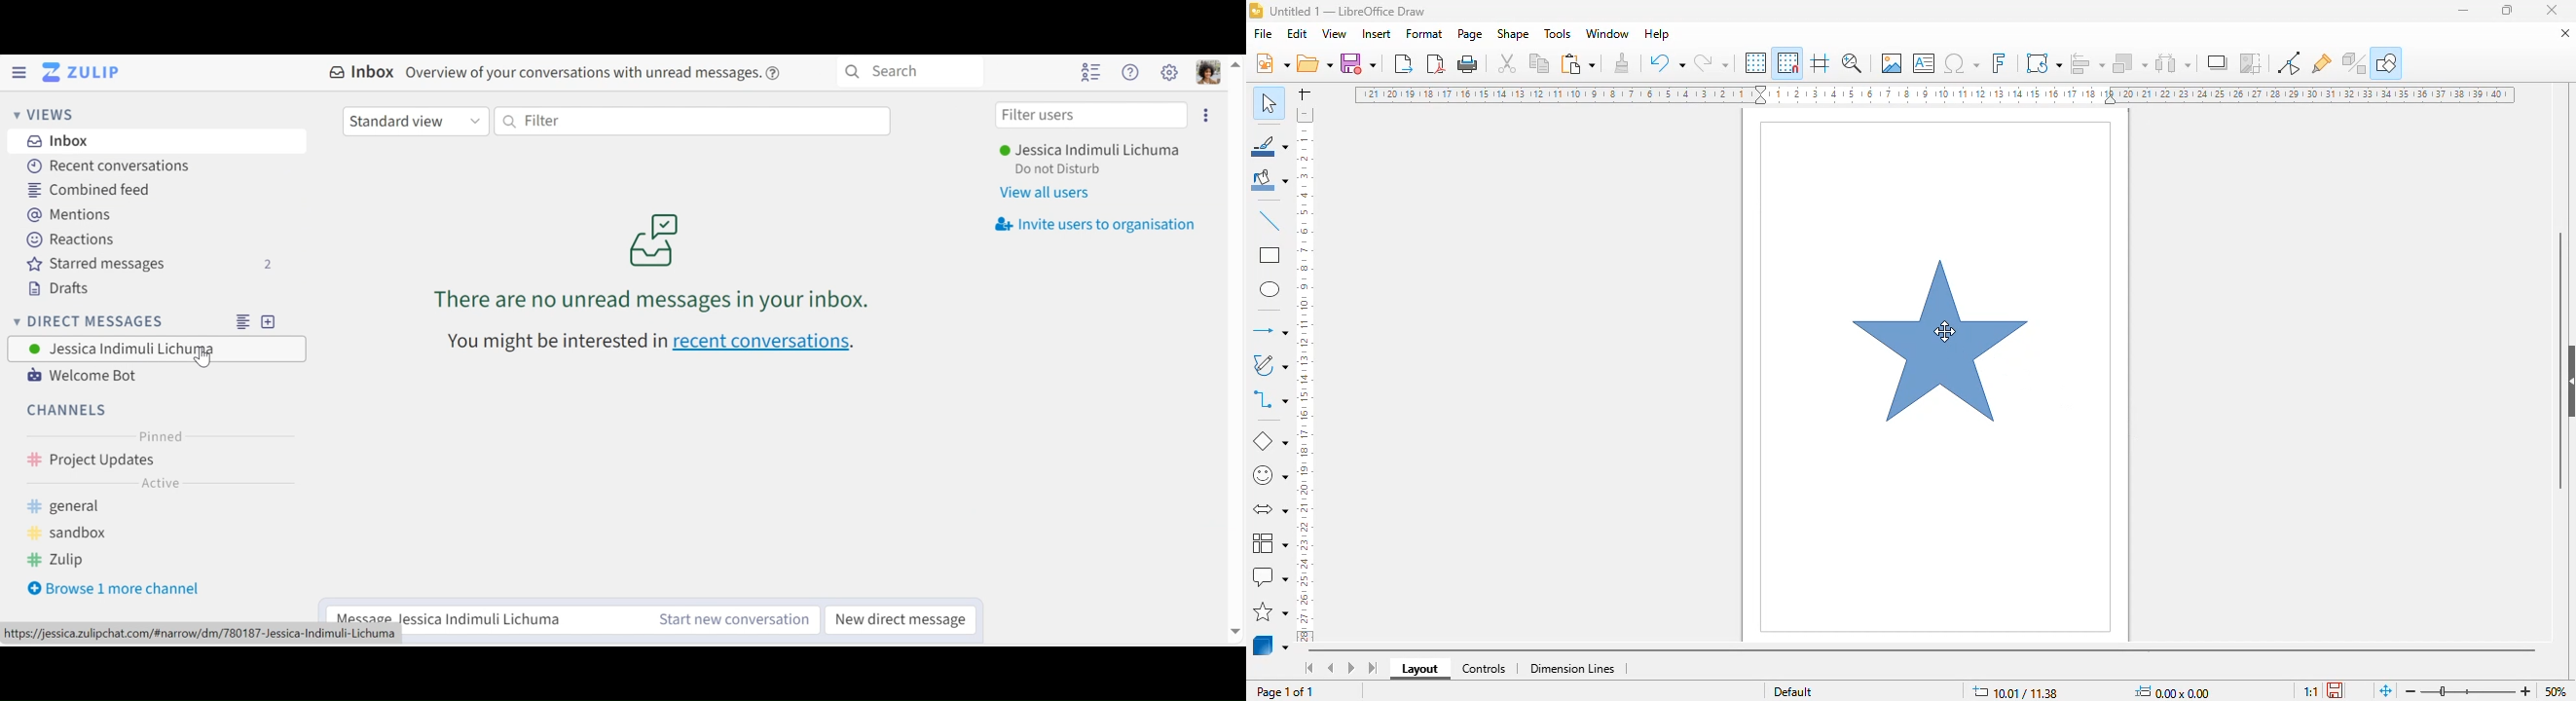 The width and height of the screenshot is (2576, 728). Describe the element at coordinates (1270, 401) in the screenshot. I see `connector` at that location.